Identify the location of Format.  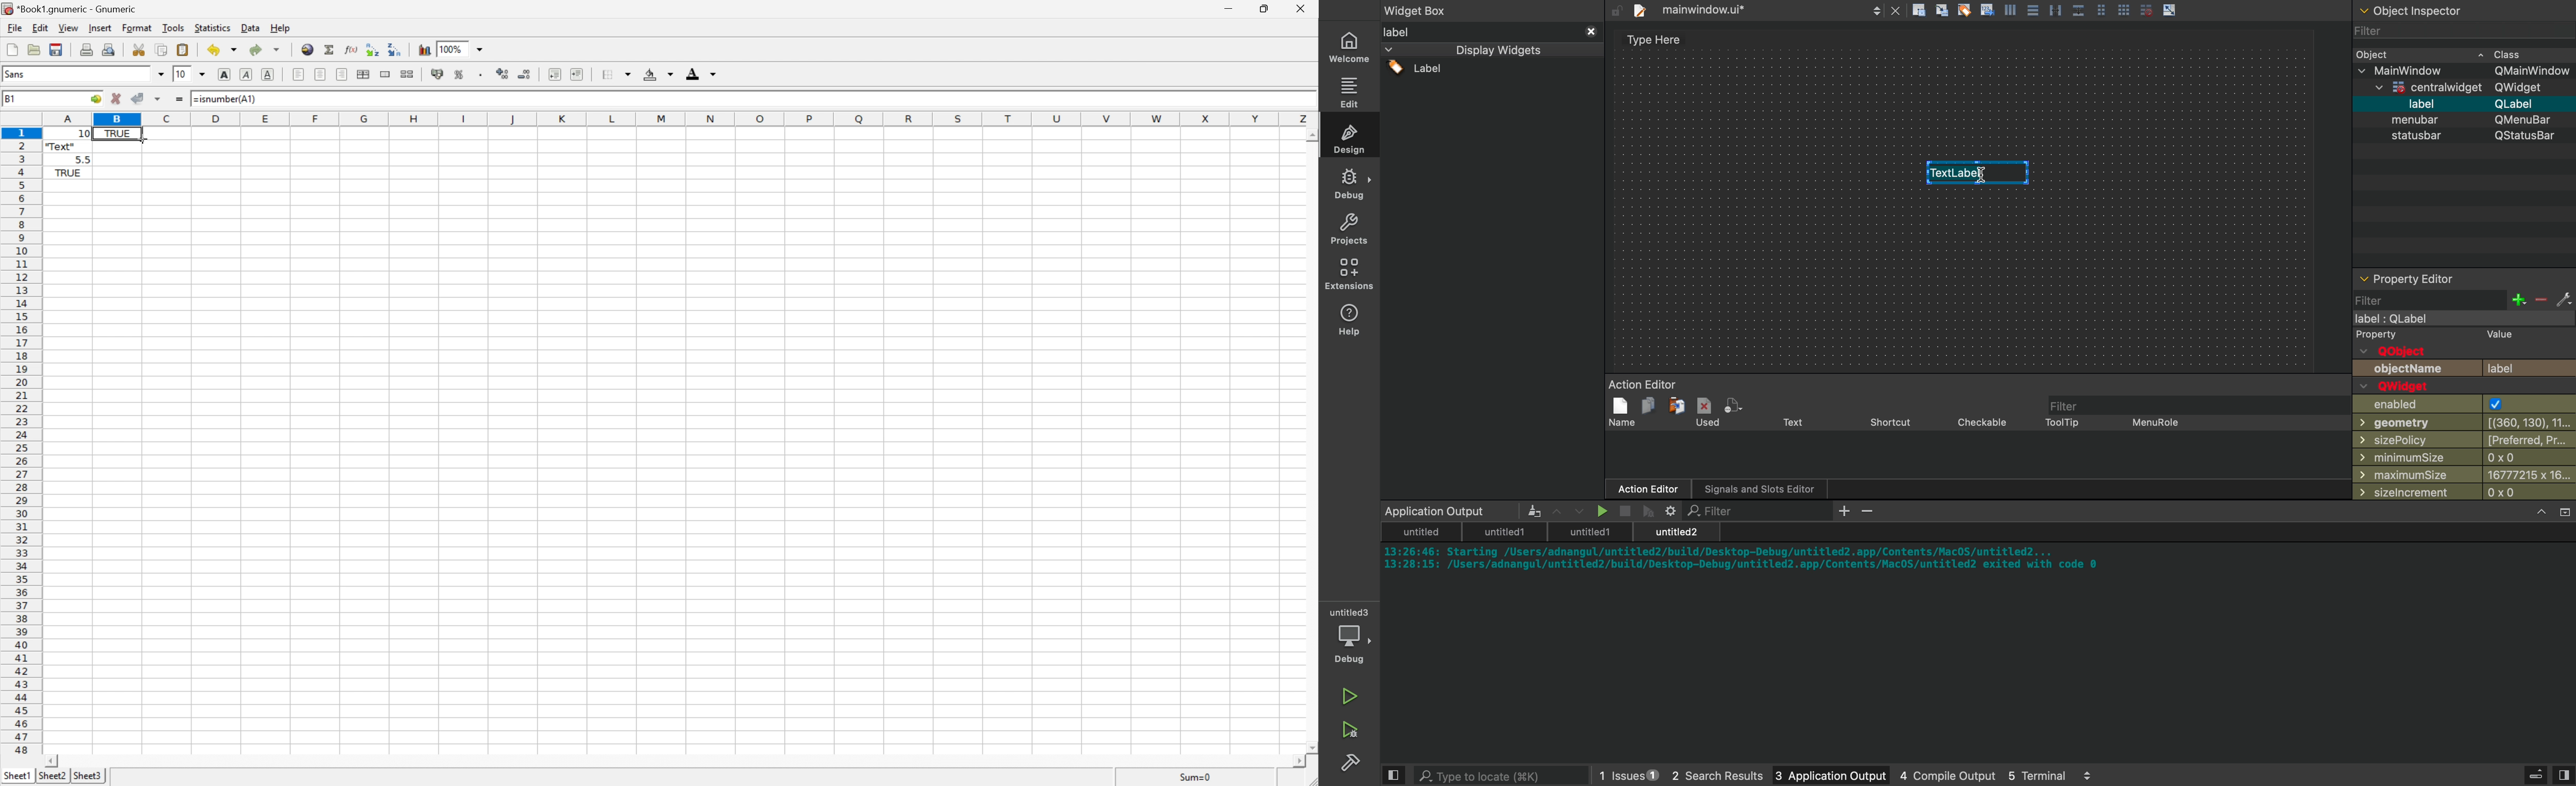
(138, 27).